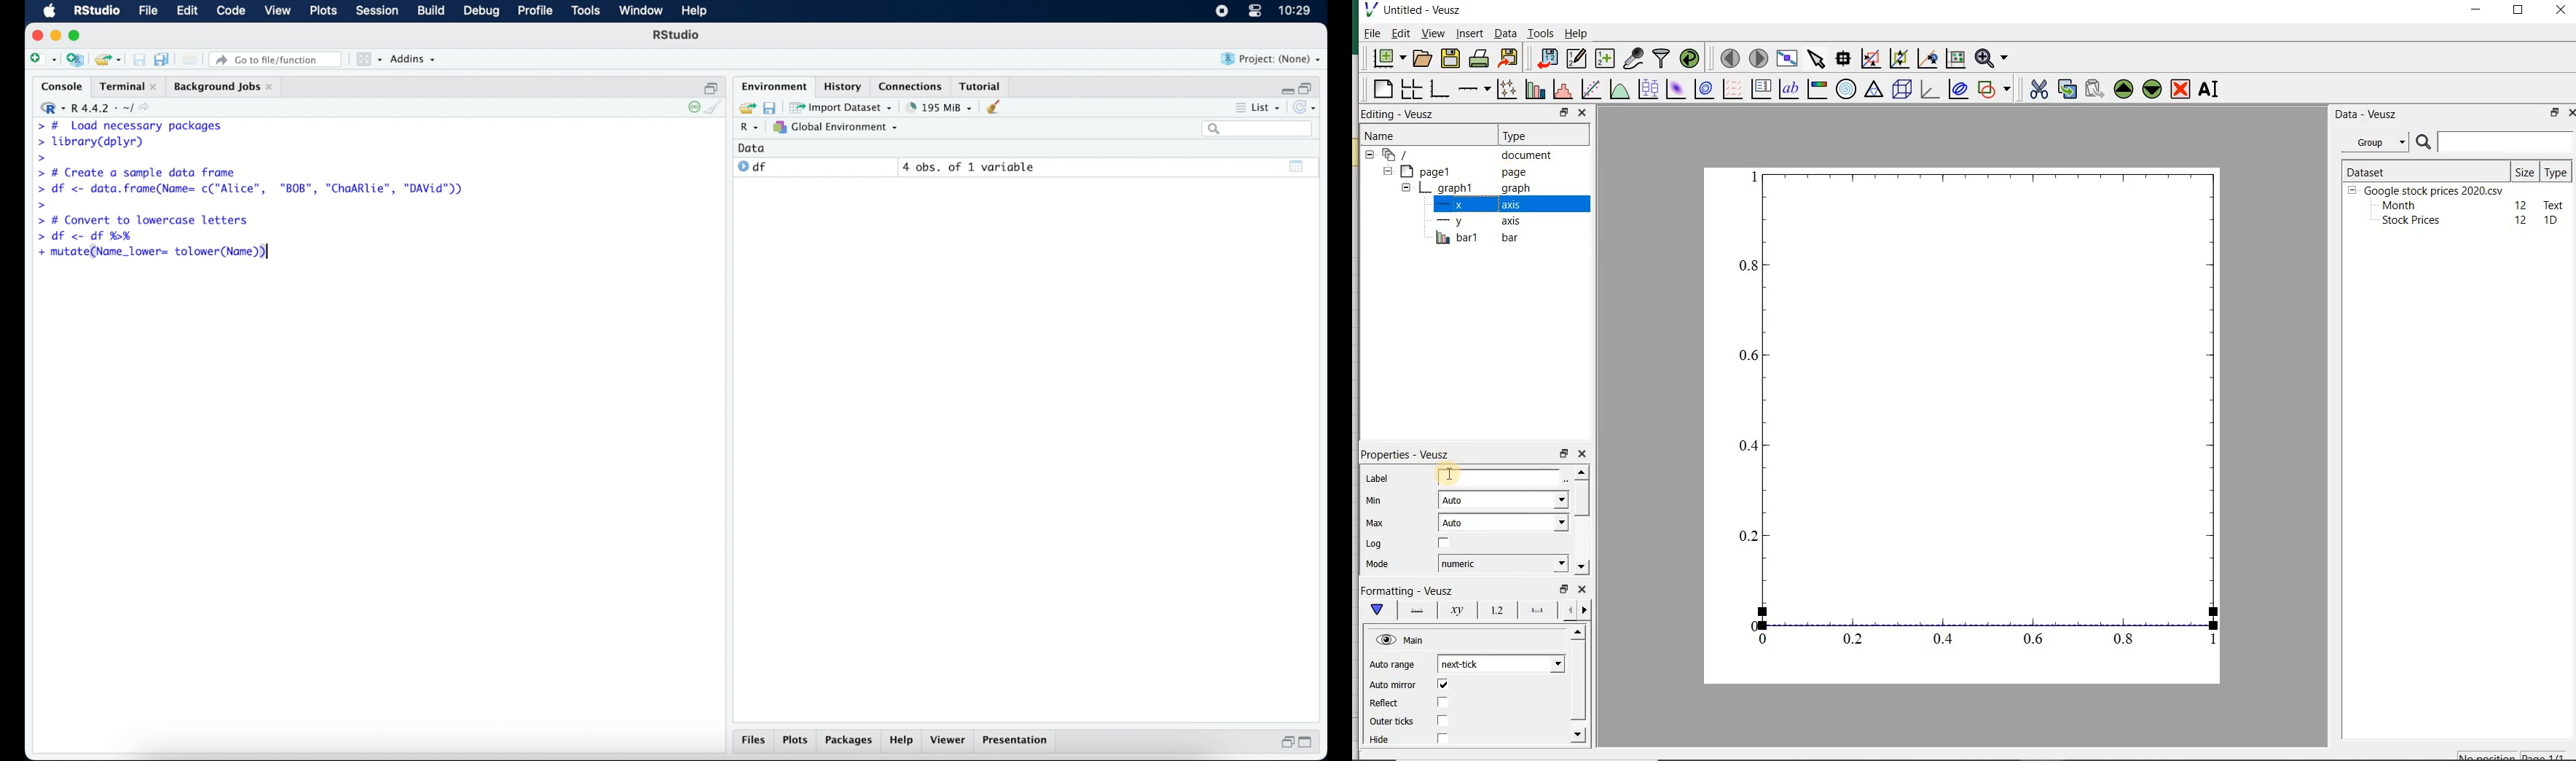 The width and height of the screenshot is (2576, 784). Describe the element at coordinates (223, 87) in the screenshot. I see `background jobs` at that location.